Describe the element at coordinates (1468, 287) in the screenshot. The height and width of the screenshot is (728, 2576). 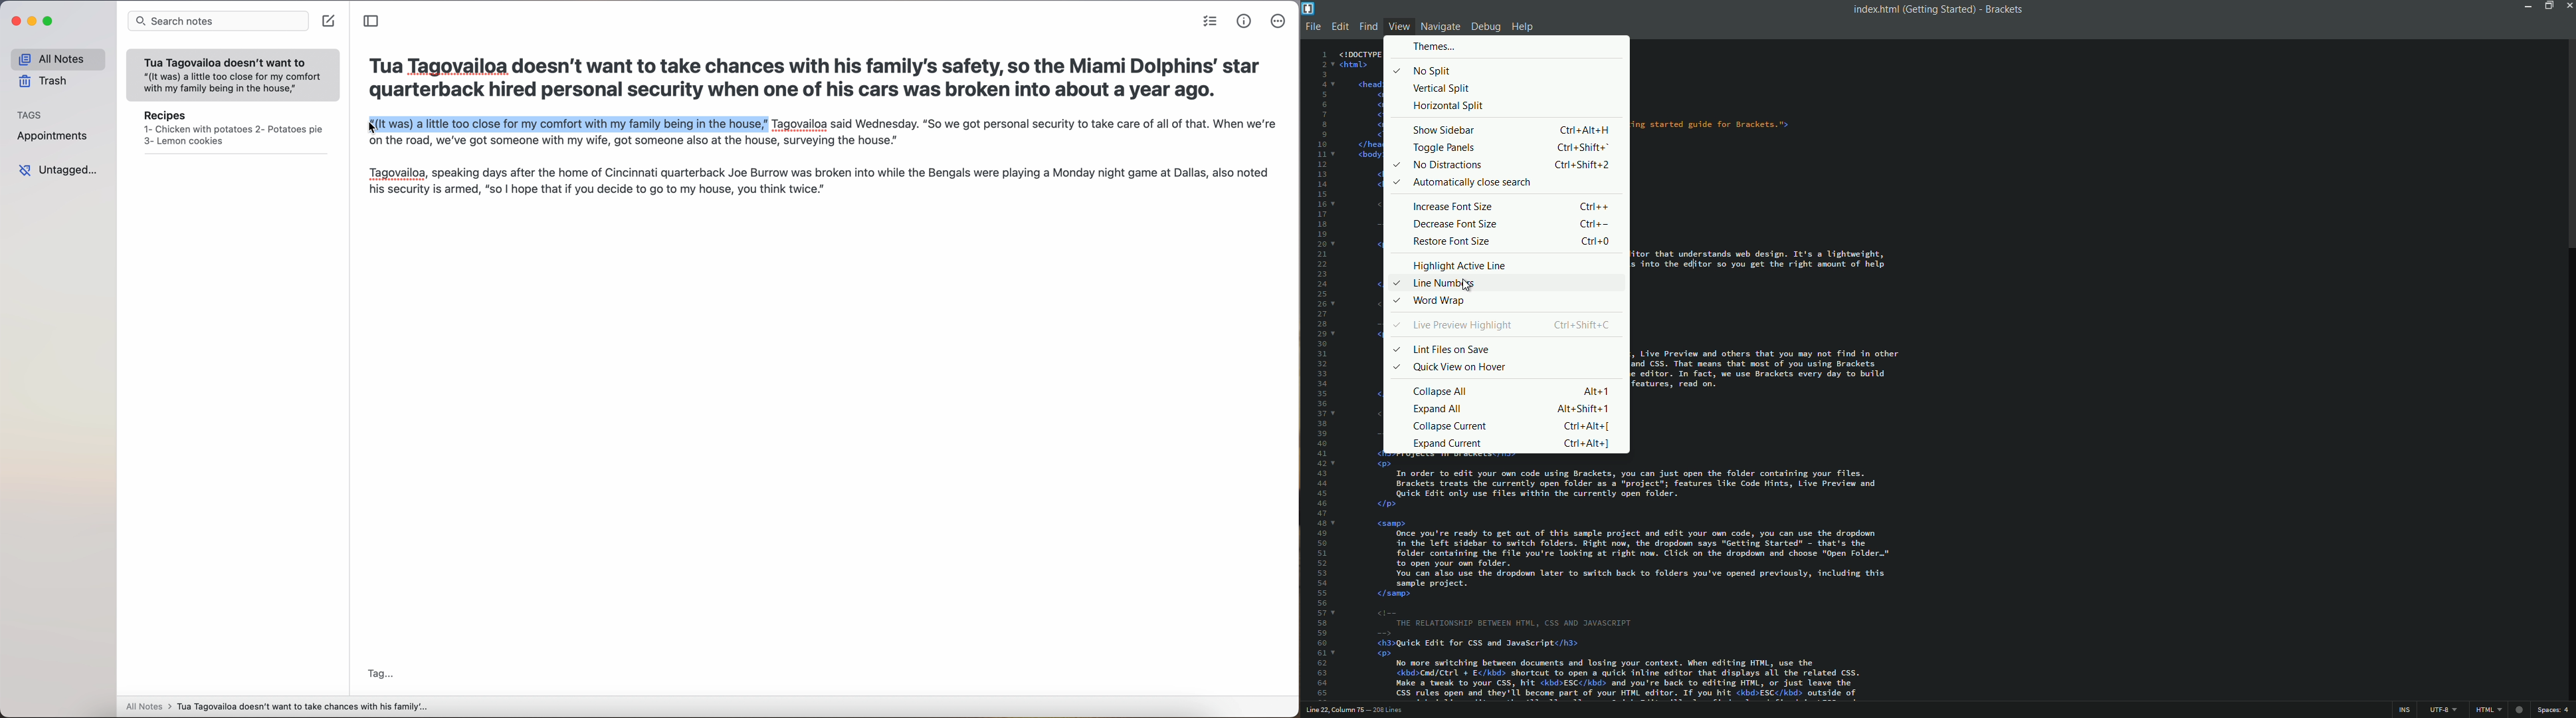
I see `cursor` at that location.